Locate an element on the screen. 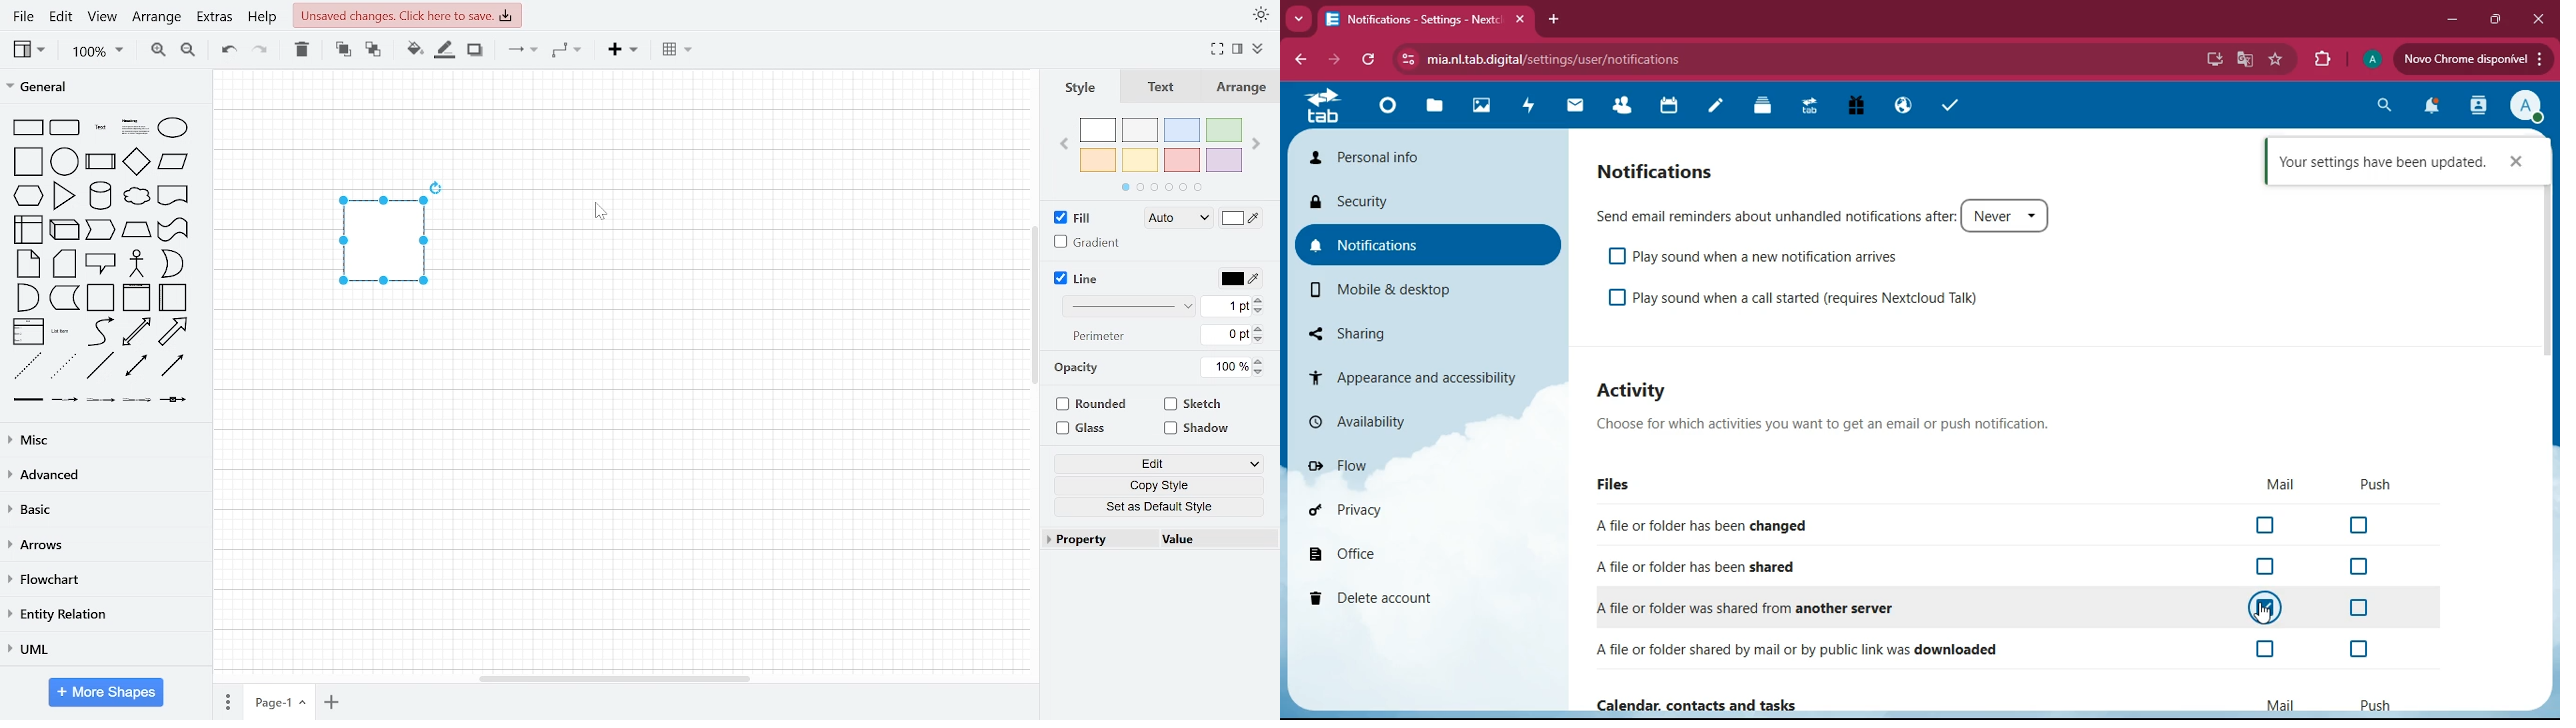  callout is located at coordinates (101, 262).